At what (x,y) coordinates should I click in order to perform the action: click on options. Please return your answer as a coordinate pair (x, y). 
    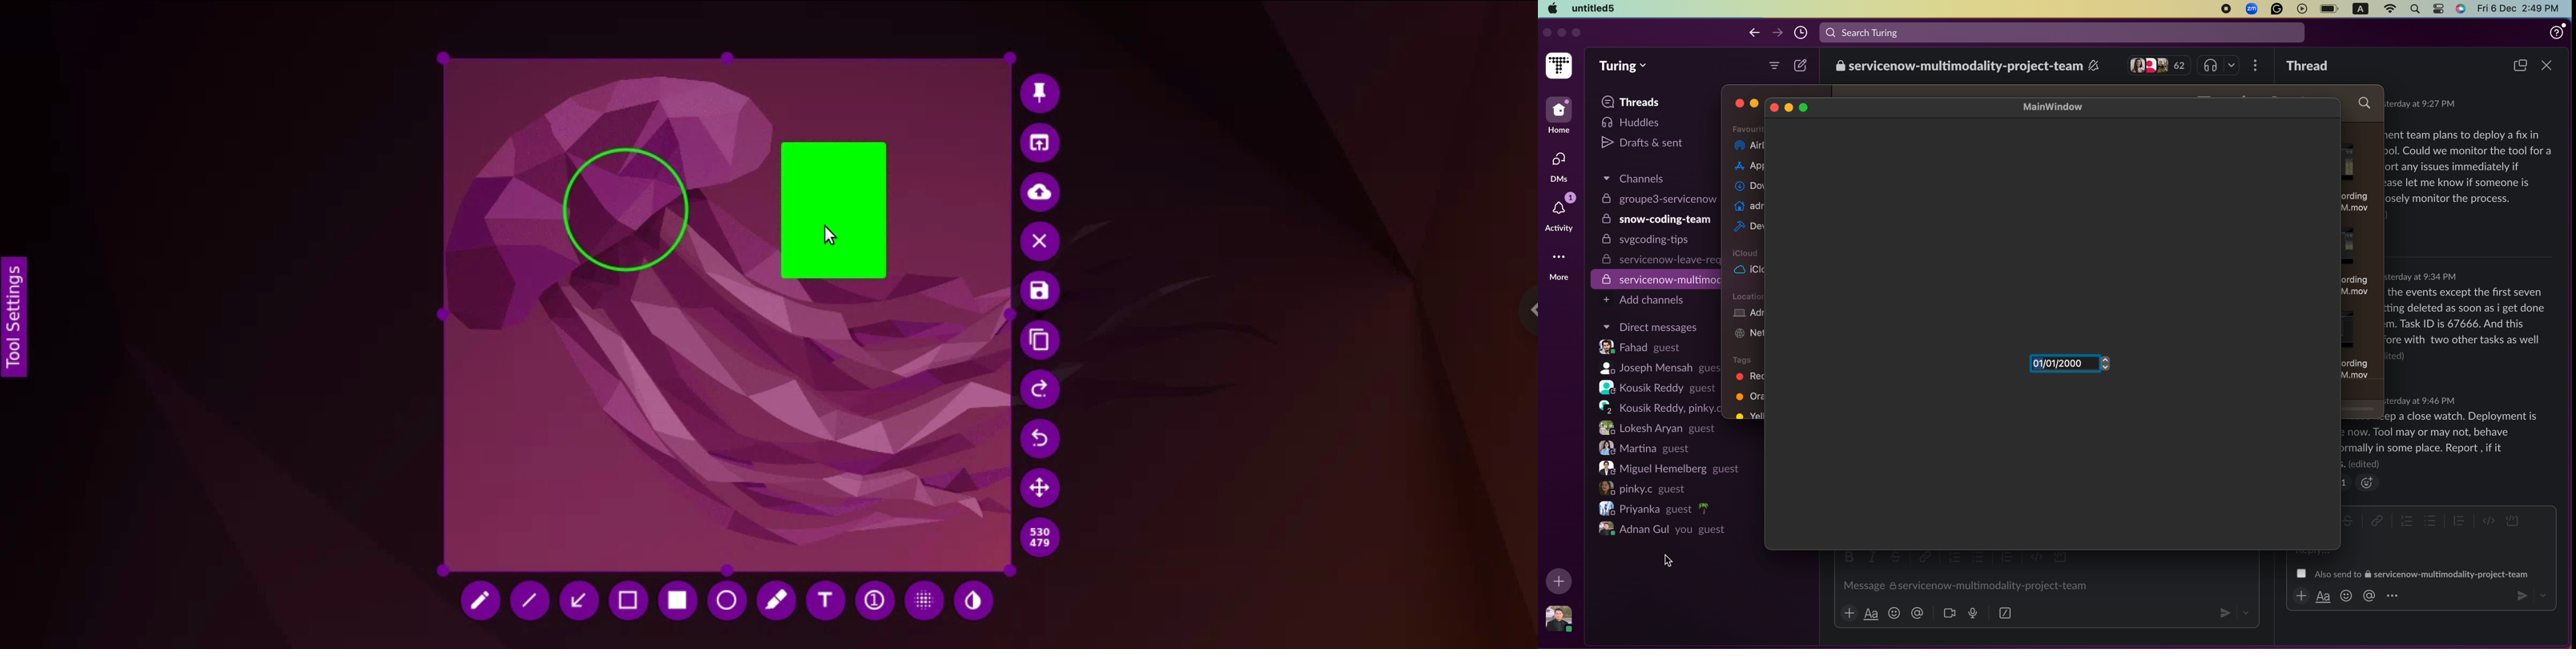
    Looking at the image, I should click on (2257, 66).